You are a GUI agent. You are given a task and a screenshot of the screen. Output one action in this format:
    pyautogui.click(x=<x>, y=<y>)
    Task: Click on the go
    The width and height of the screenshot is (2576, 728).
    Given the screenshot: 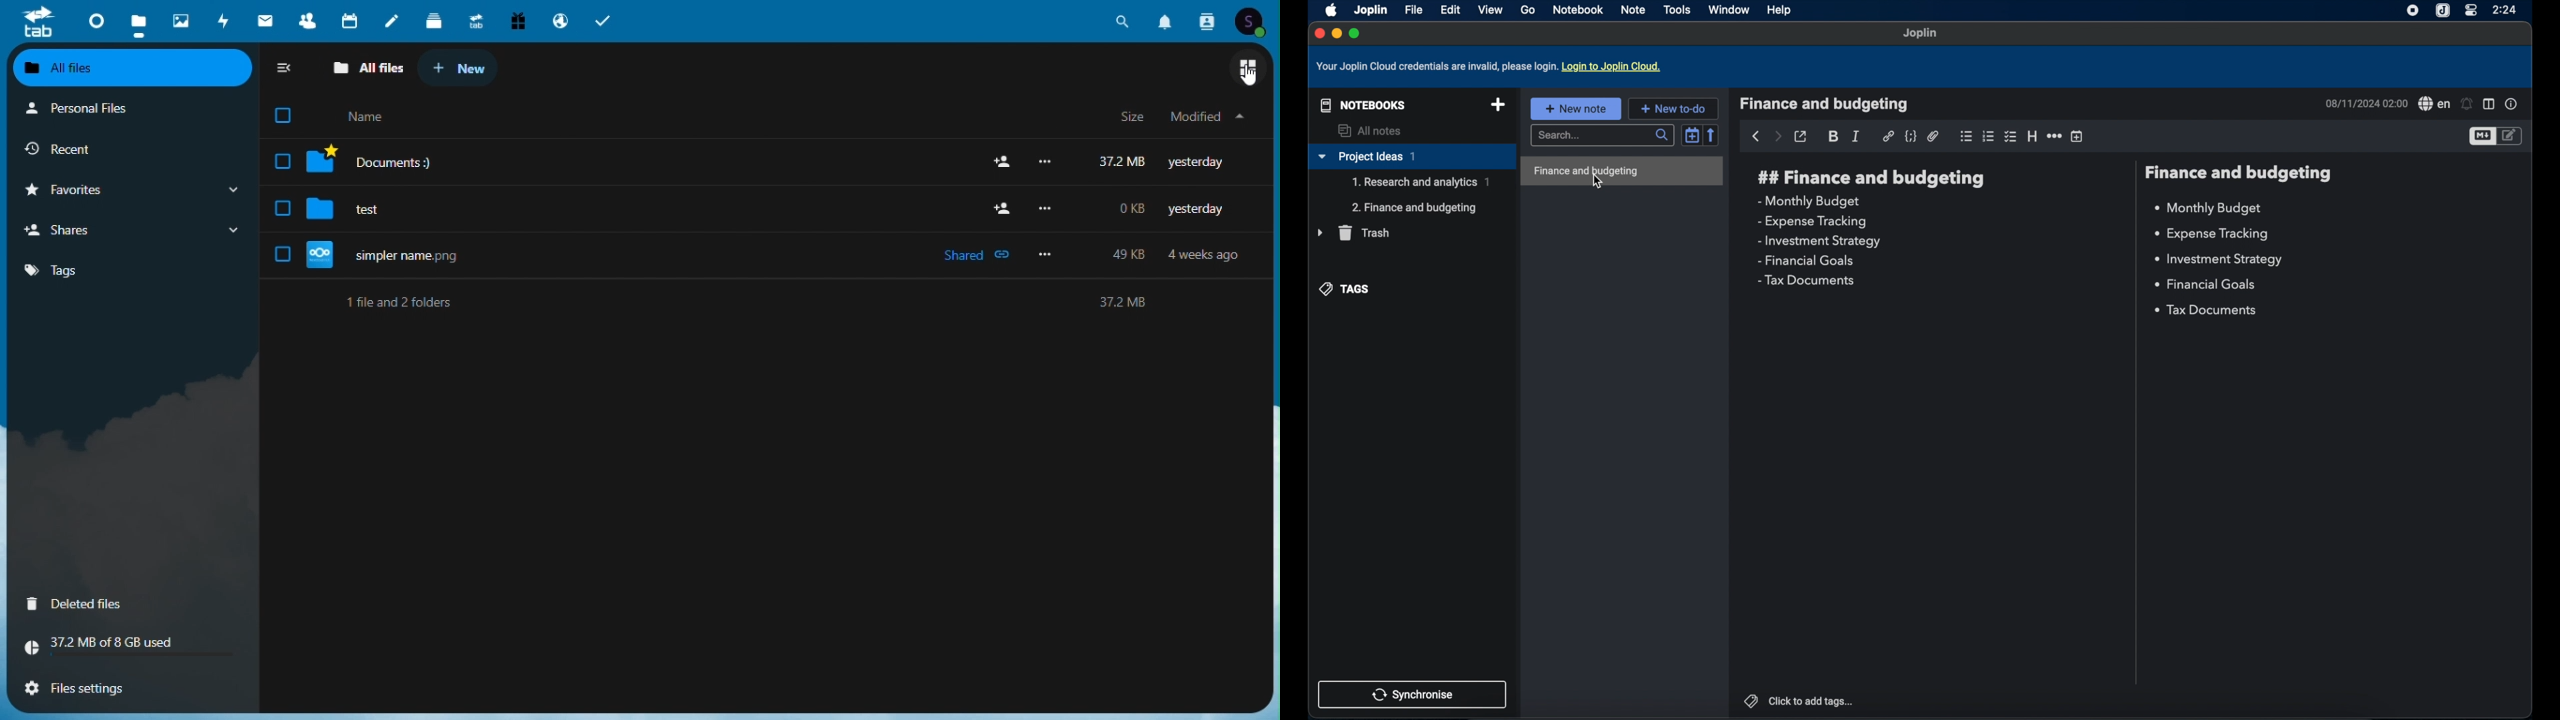 What is the action you would take?
    pyautogui.click(x=1527, y=10)
    